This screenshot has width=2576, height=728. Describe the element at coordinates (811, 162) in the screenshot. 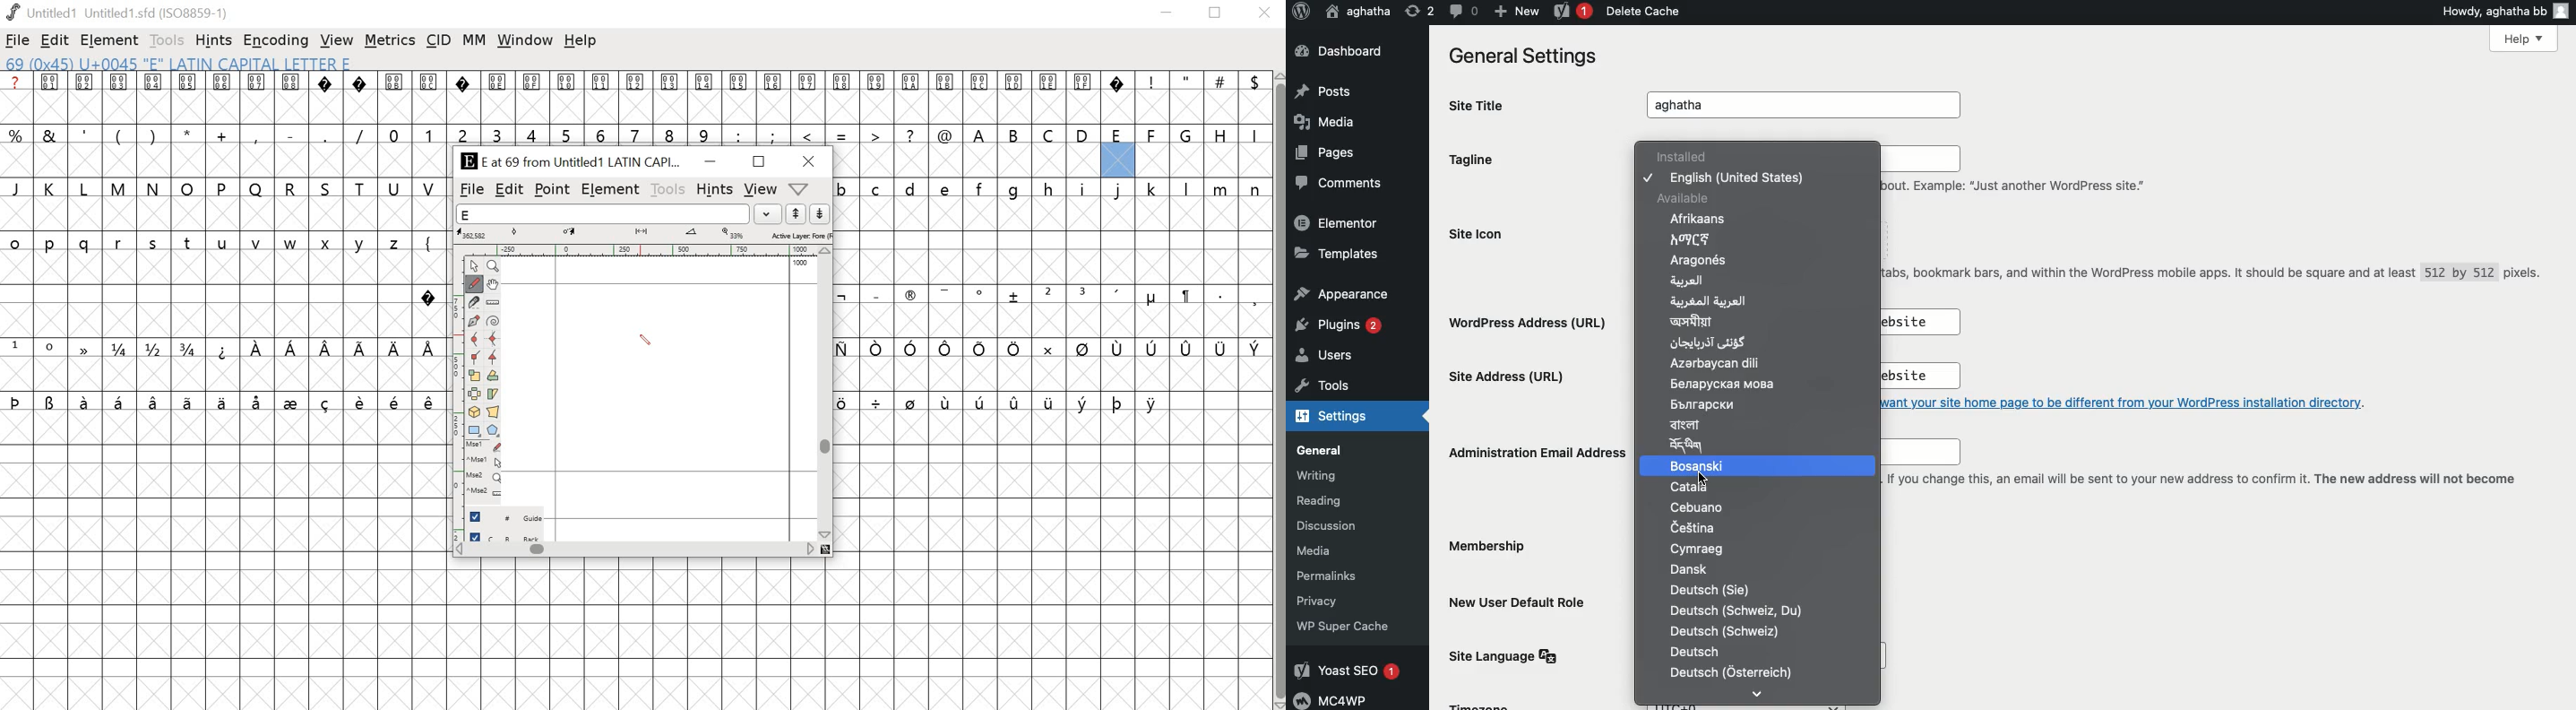

I see `close` at that location.